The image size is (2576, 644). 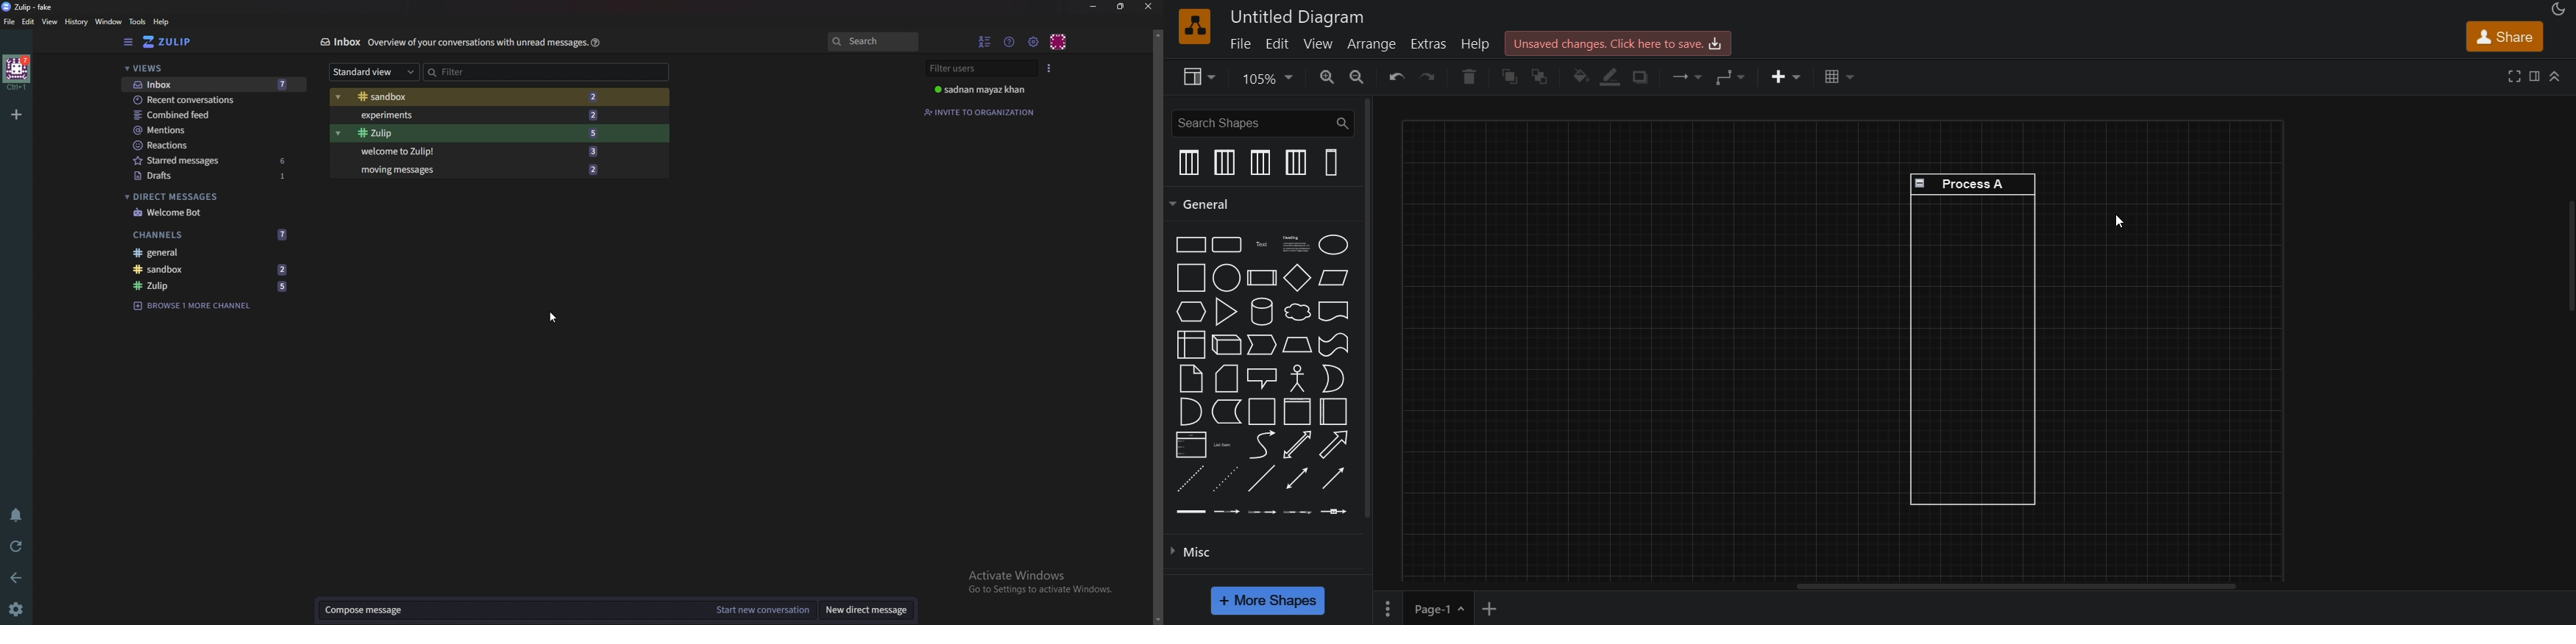 I want to click on connector with symbol, so click(x=1335, y=513).